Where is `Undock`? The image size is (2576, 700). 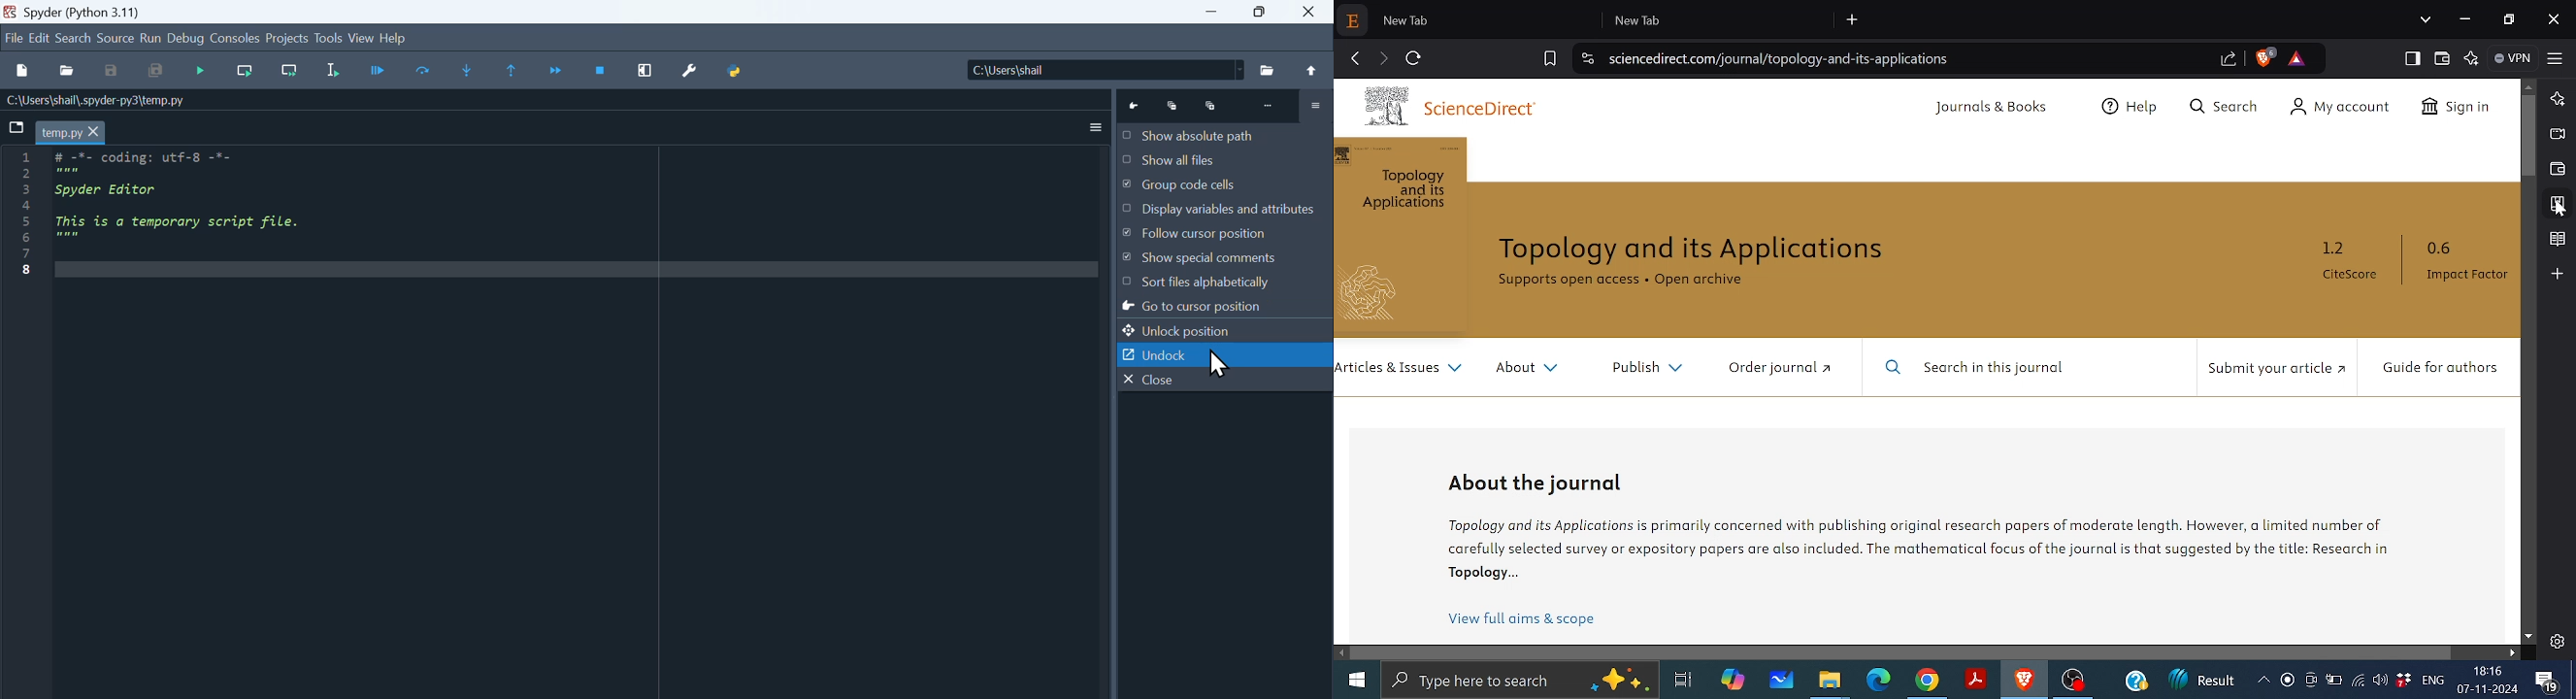 Undock is located at coordinates (1225, 354).